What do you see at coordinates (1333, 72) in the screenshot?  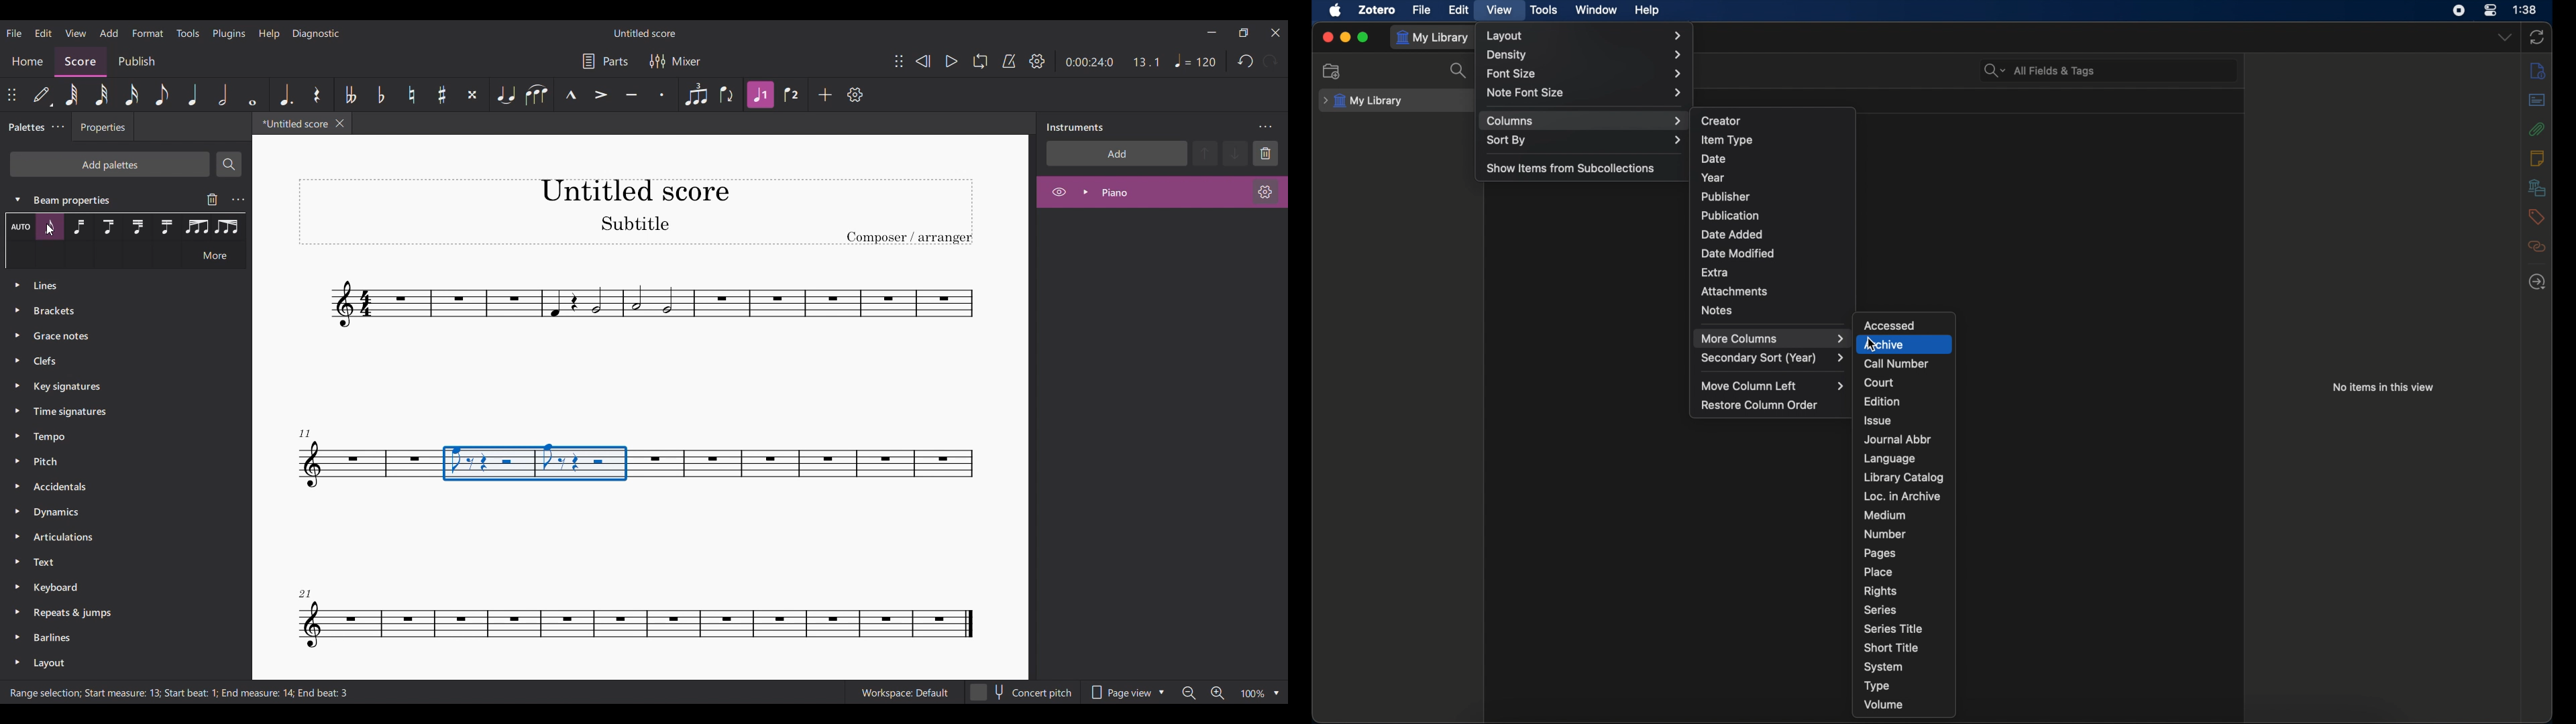 I see `new collections` at bounding box center [1333, 72].